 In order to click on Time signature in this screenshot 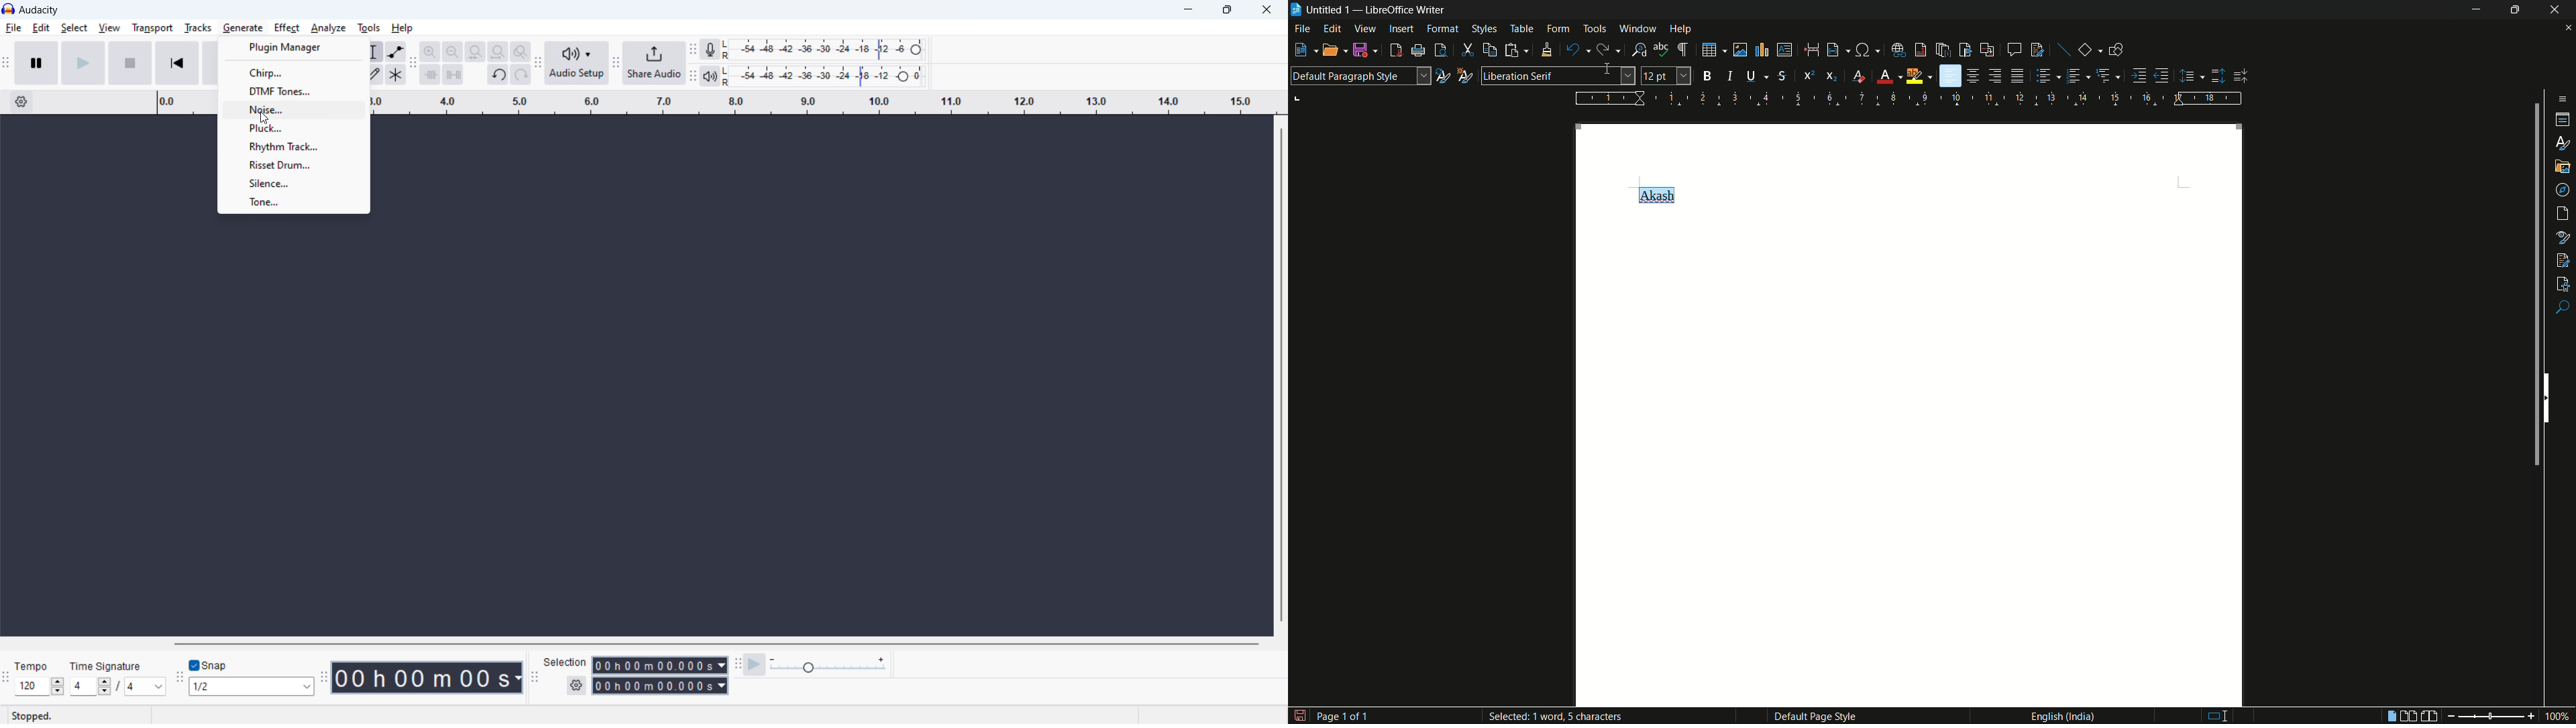, I will do `click(108, 665)`.